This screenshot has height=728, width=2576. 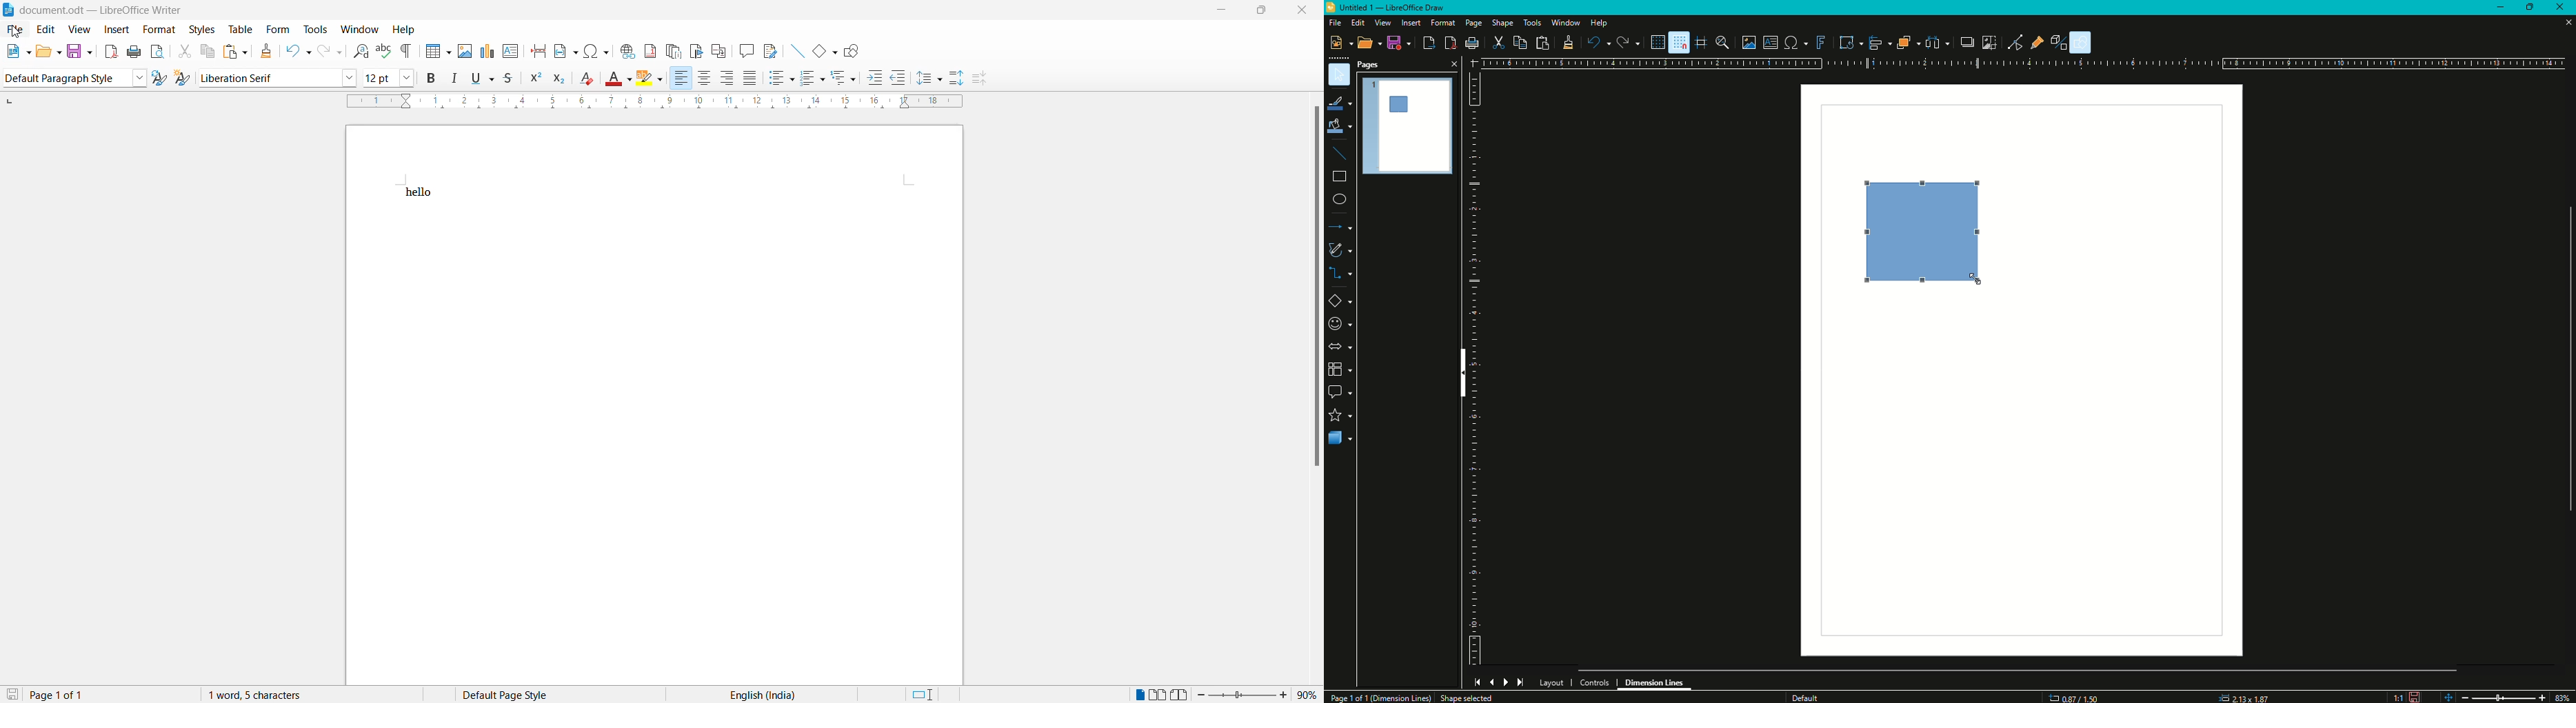 What do you see at coordinates (15, 34) in the screenshot?
I see `Cursor` at bounding box center [15, 34].